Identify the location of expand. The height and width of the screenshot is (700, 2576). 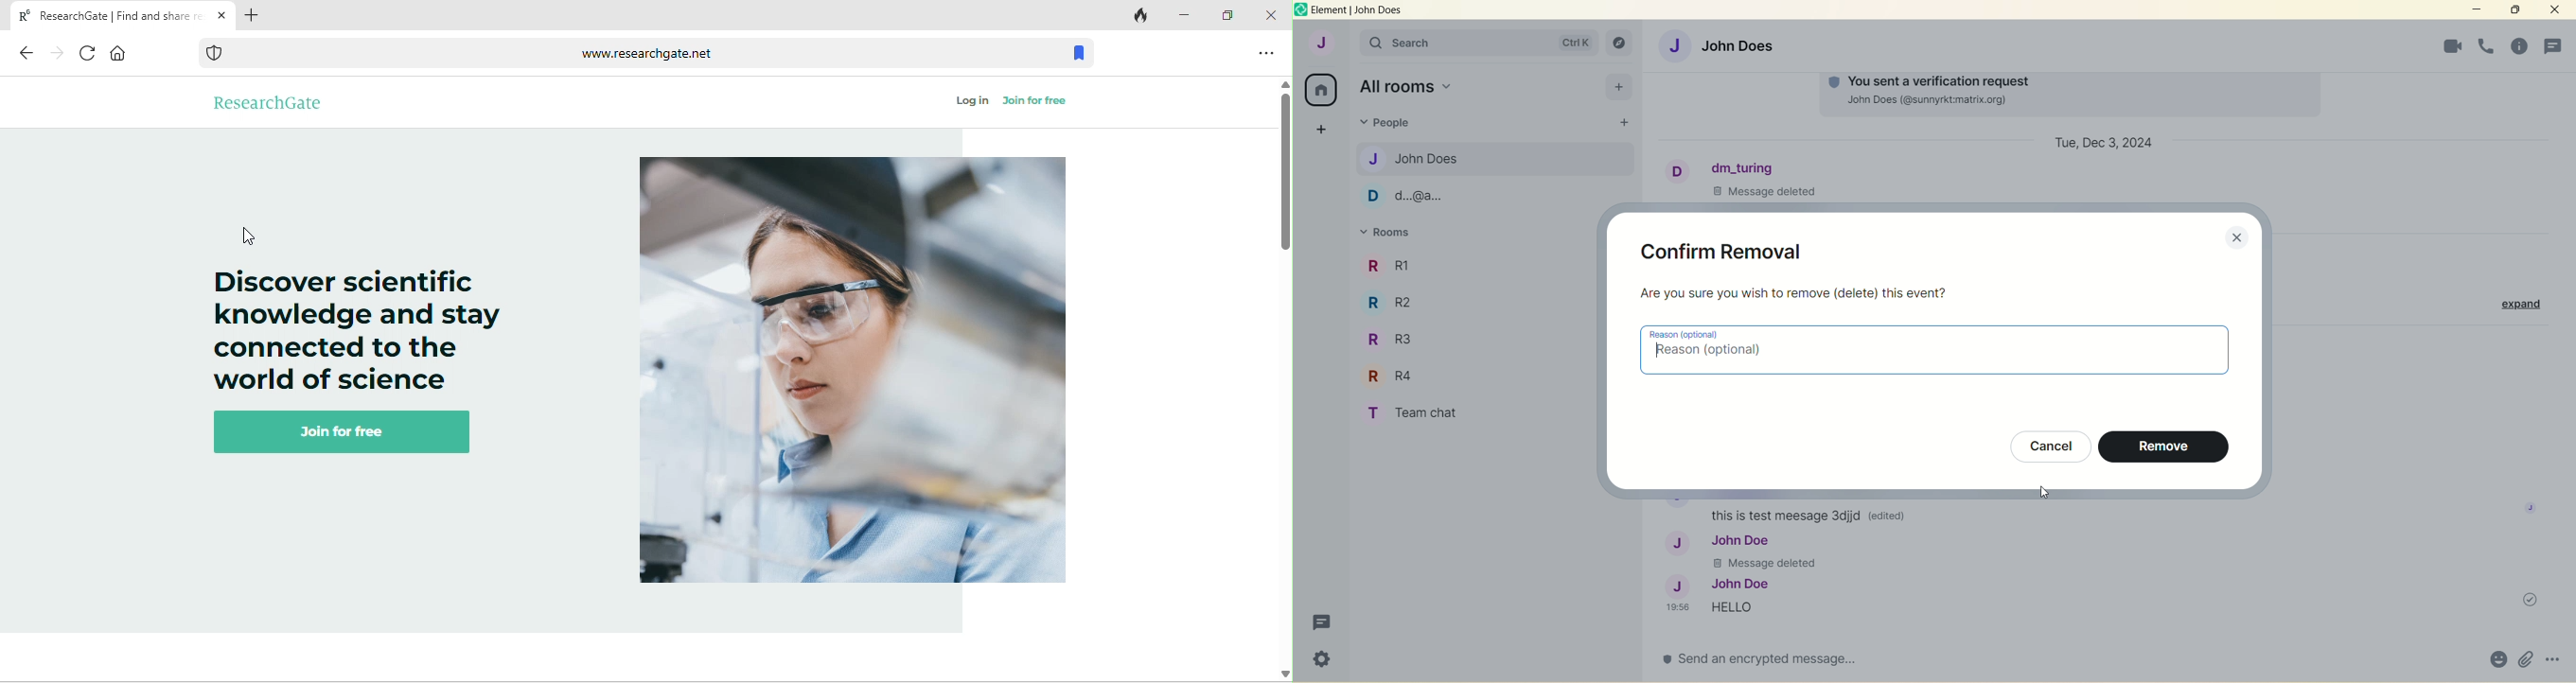
(2516, 303).